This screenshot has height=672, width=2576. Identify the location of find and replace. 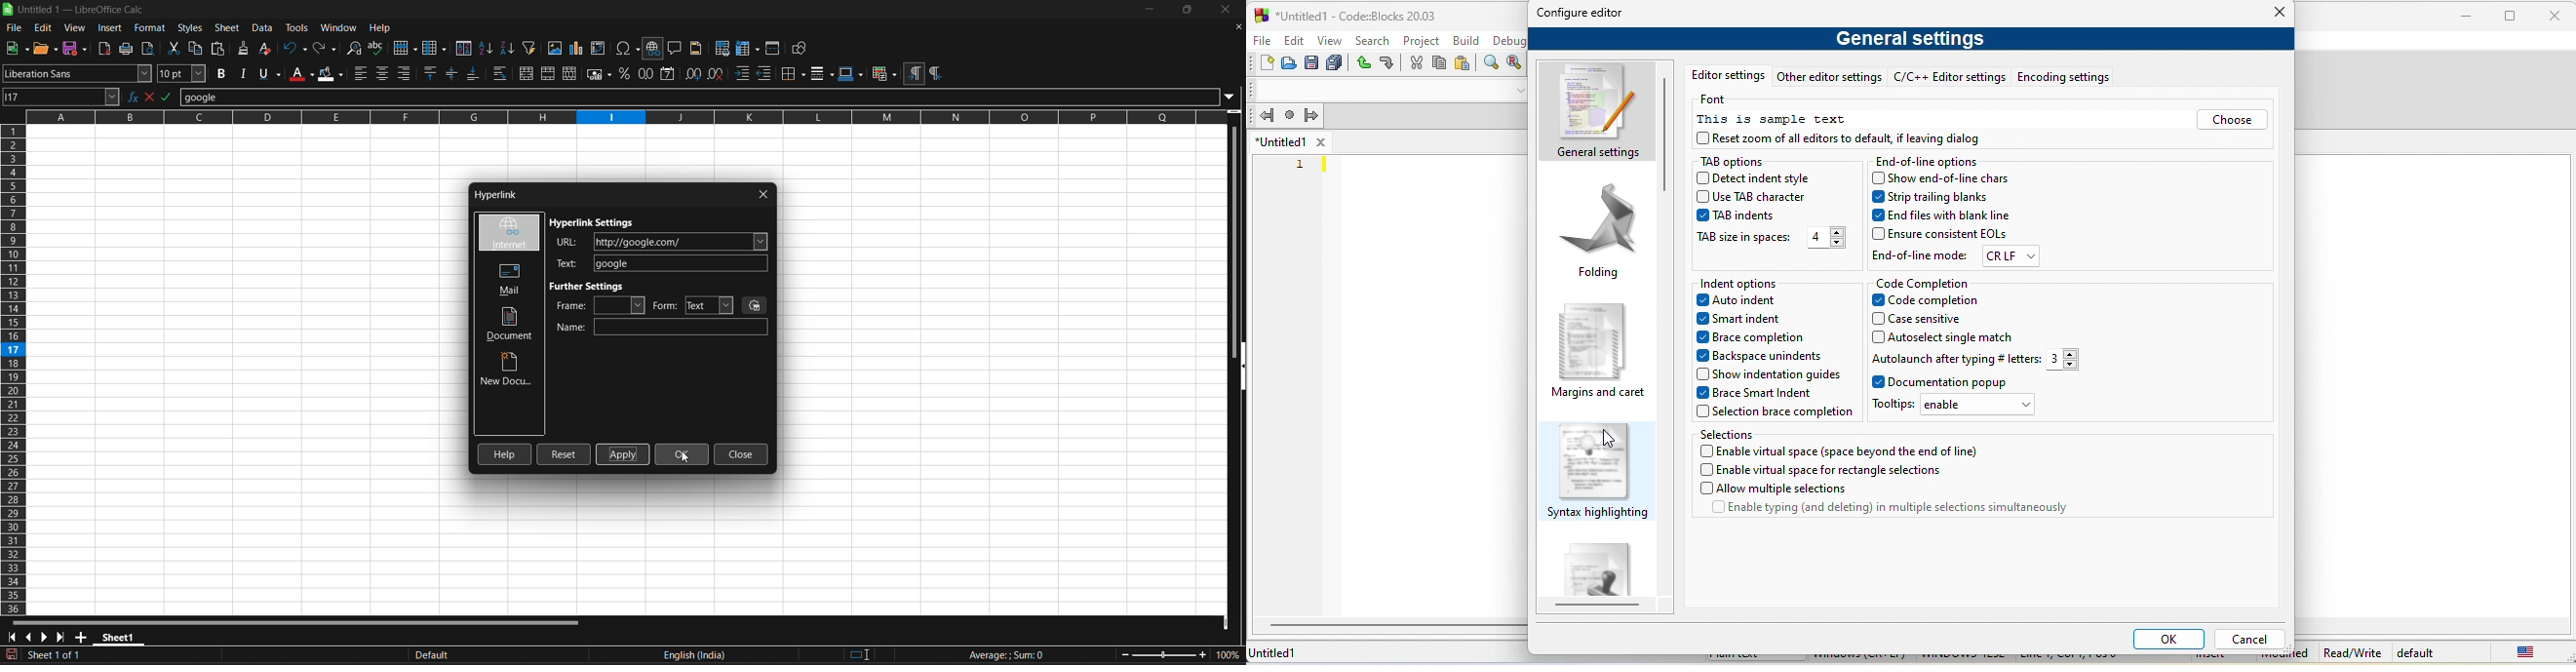
(355, 49).